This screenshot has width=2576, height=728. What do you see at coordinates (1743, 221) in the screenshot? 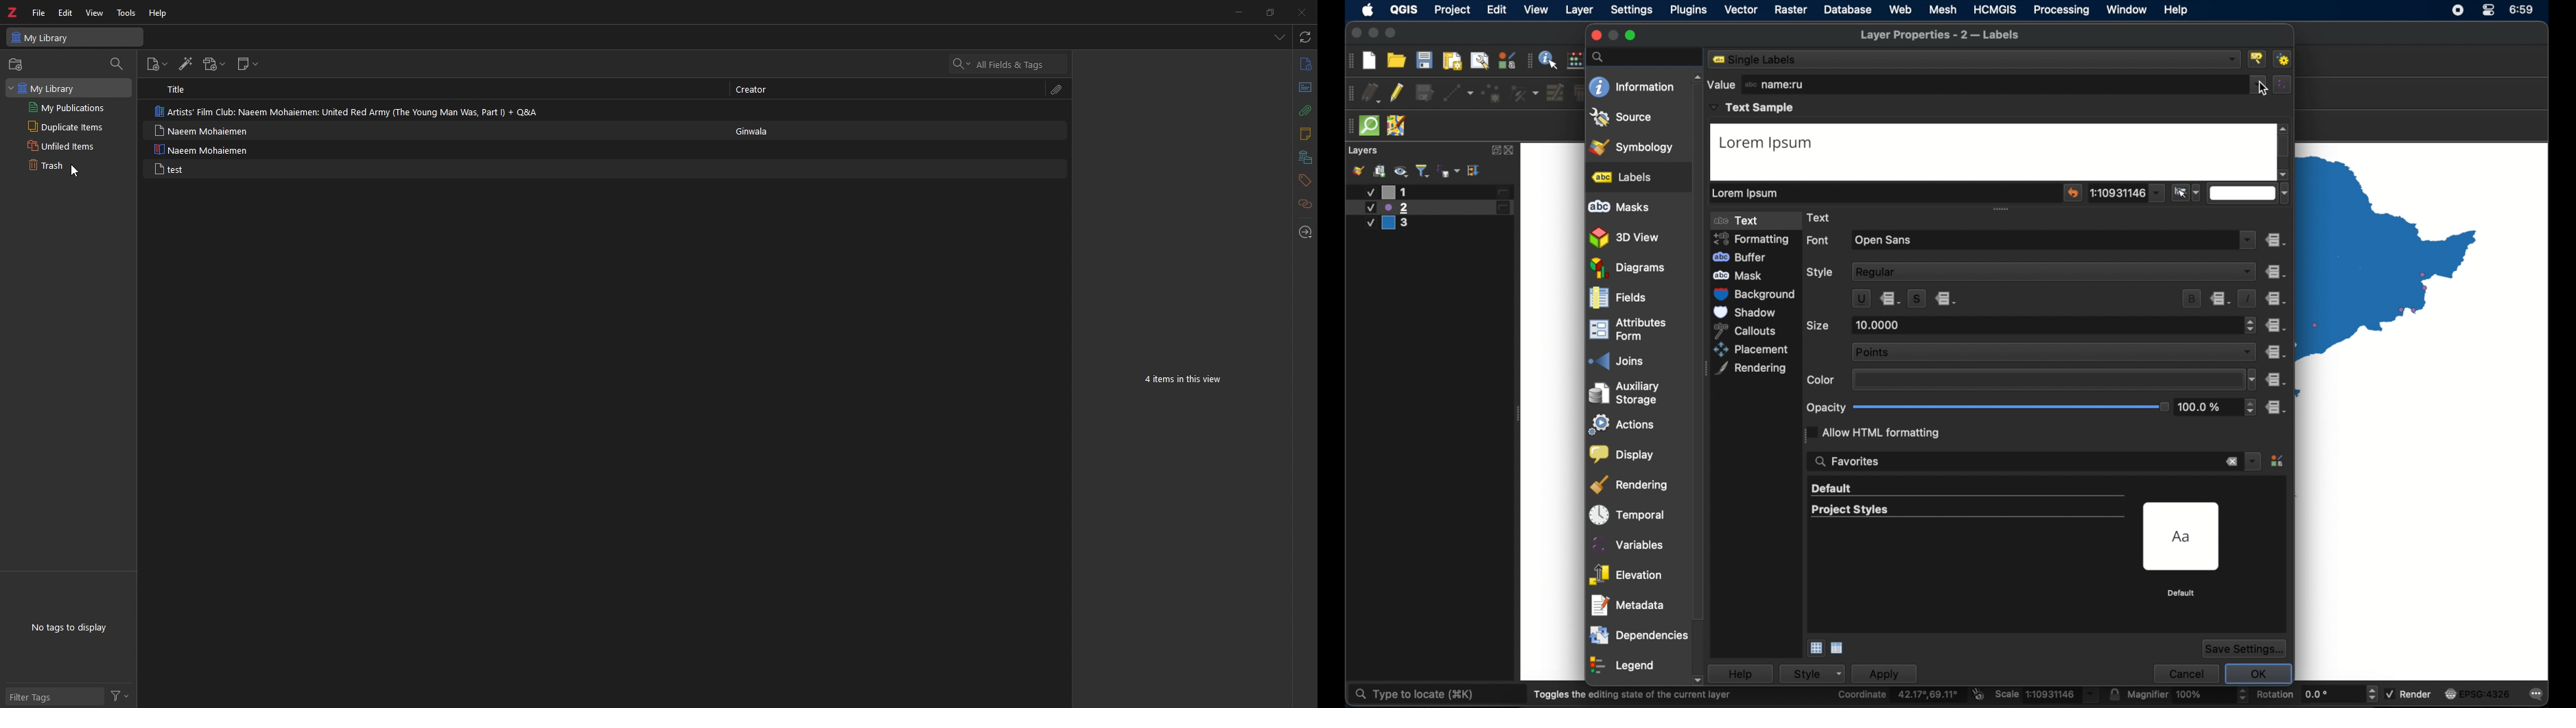
I see `text` at bounding box center [1743, 221].